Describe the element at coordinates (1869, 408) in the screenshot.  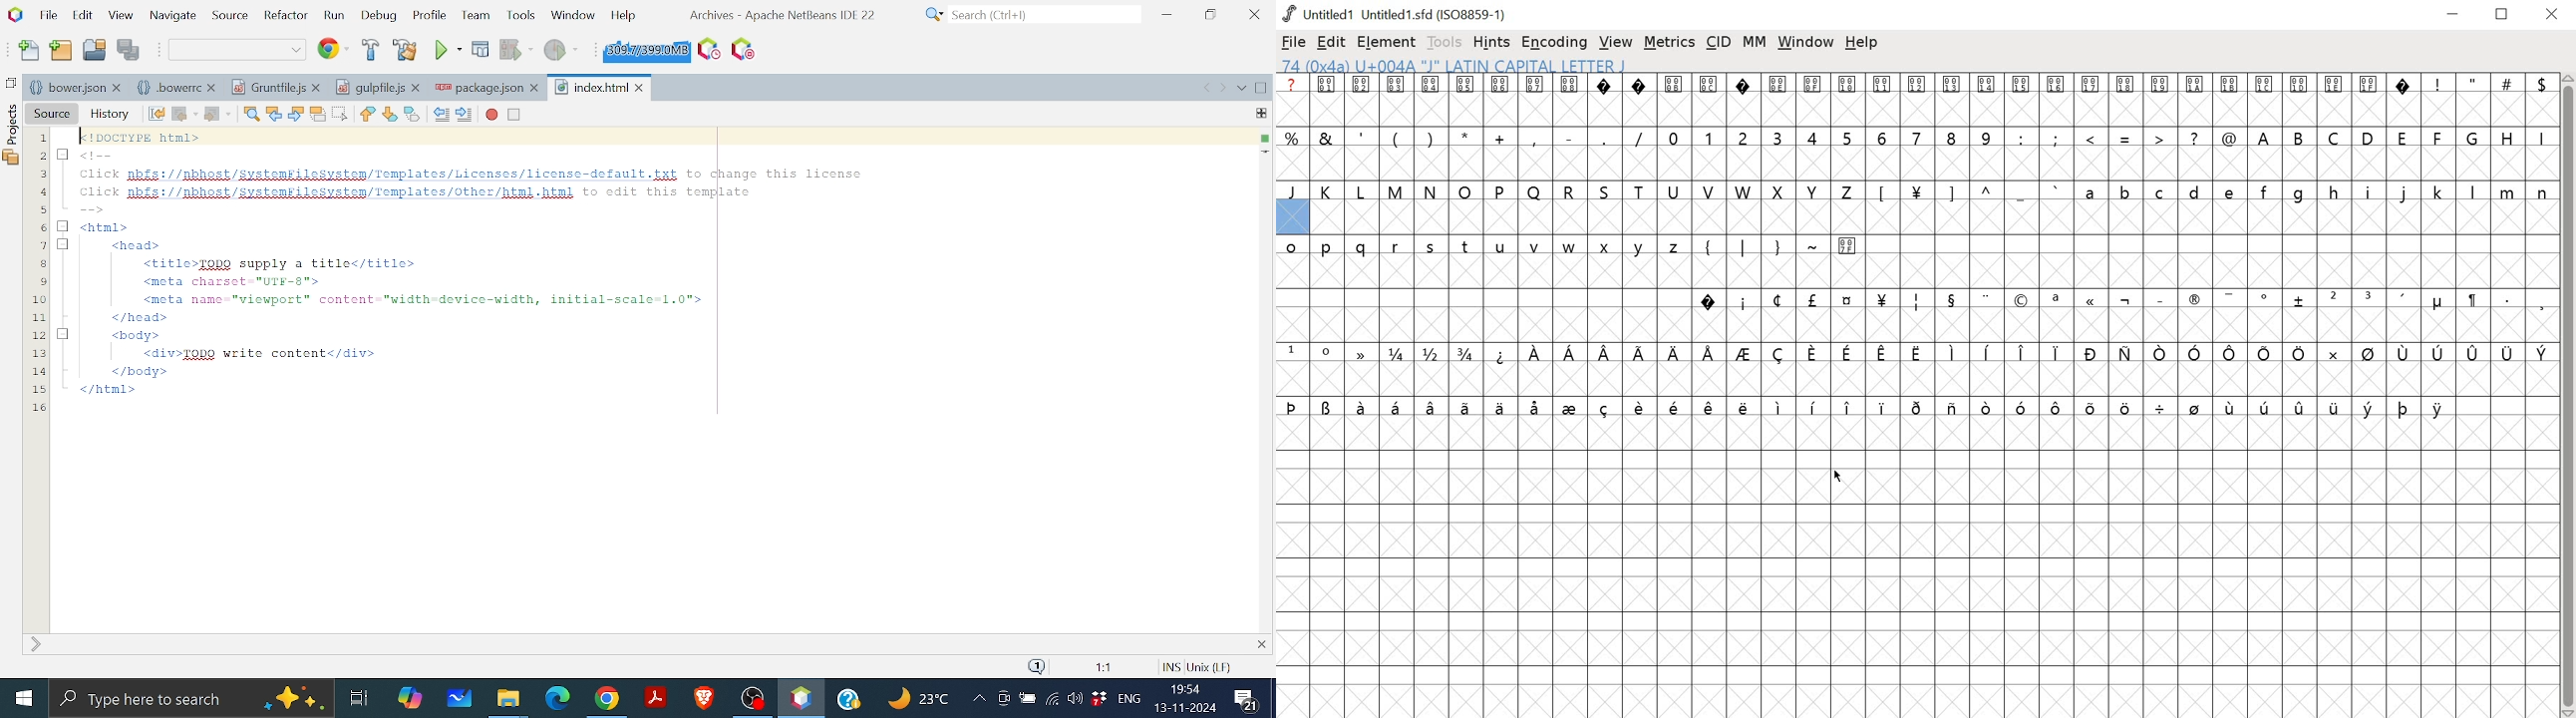
I see `symbols` at that location.